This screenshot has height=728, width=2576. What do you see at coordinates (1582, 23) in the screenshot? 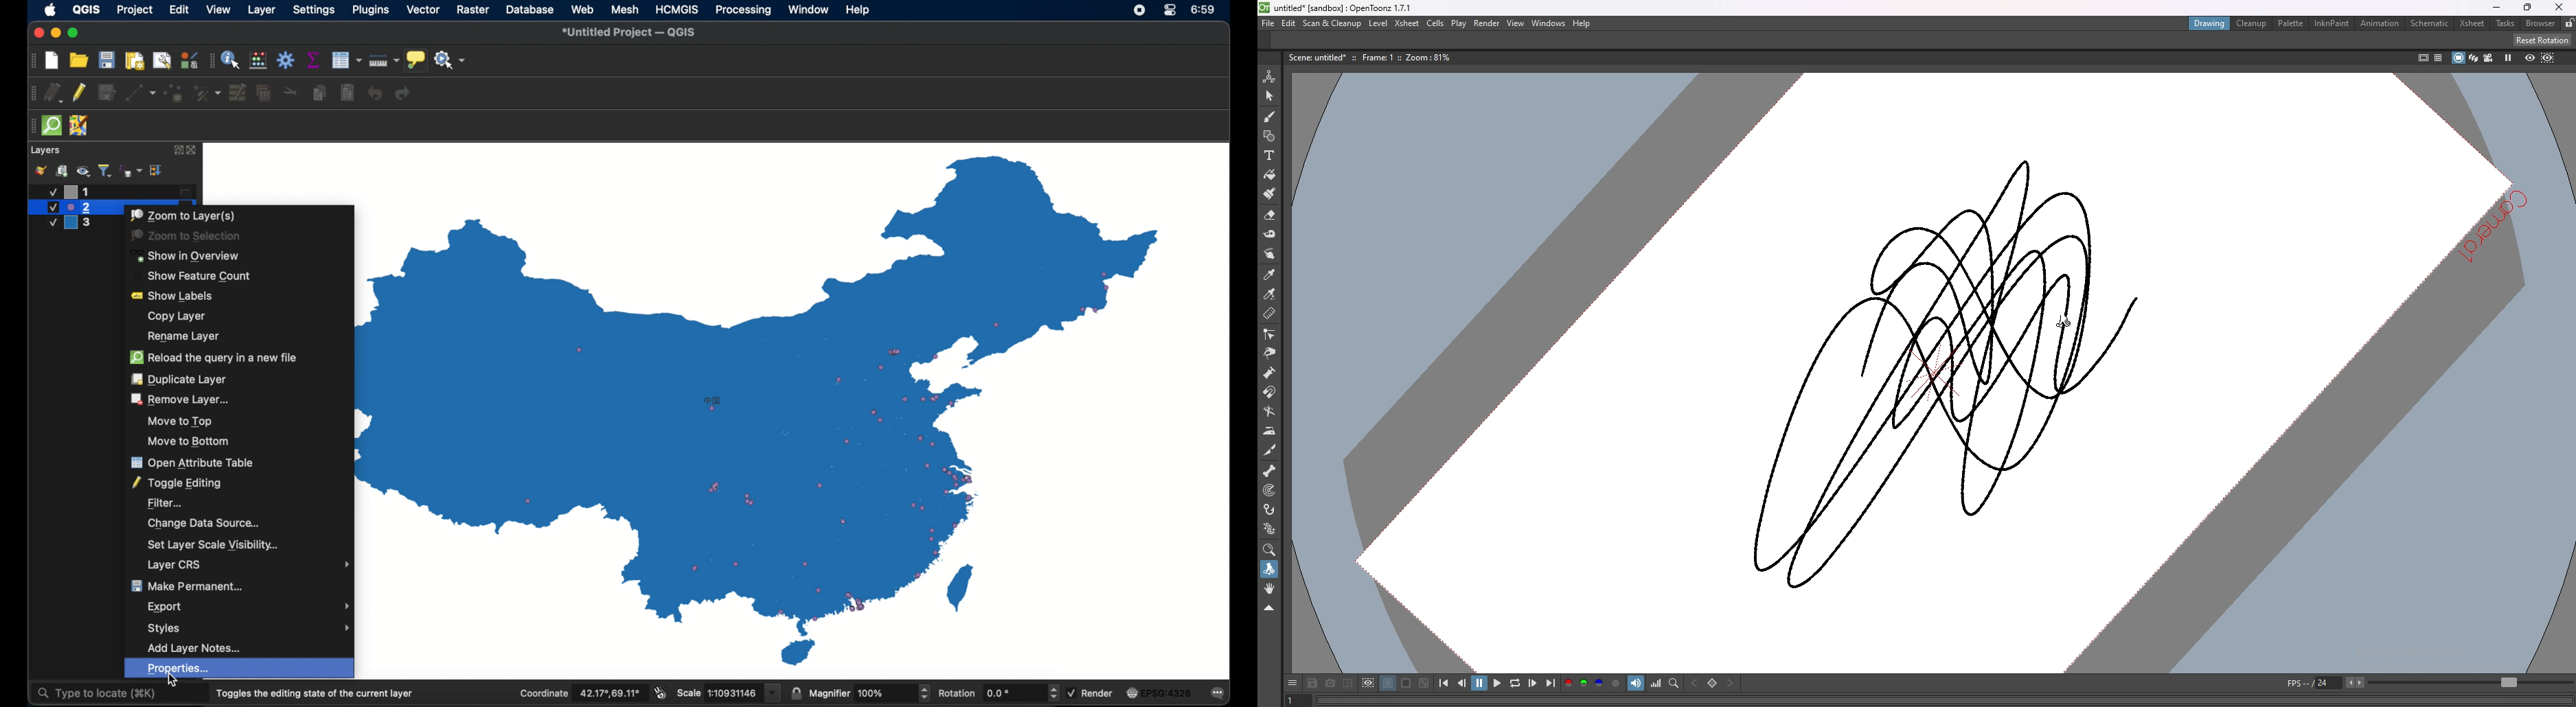
I see `help` at bounding box center [1582, 23].